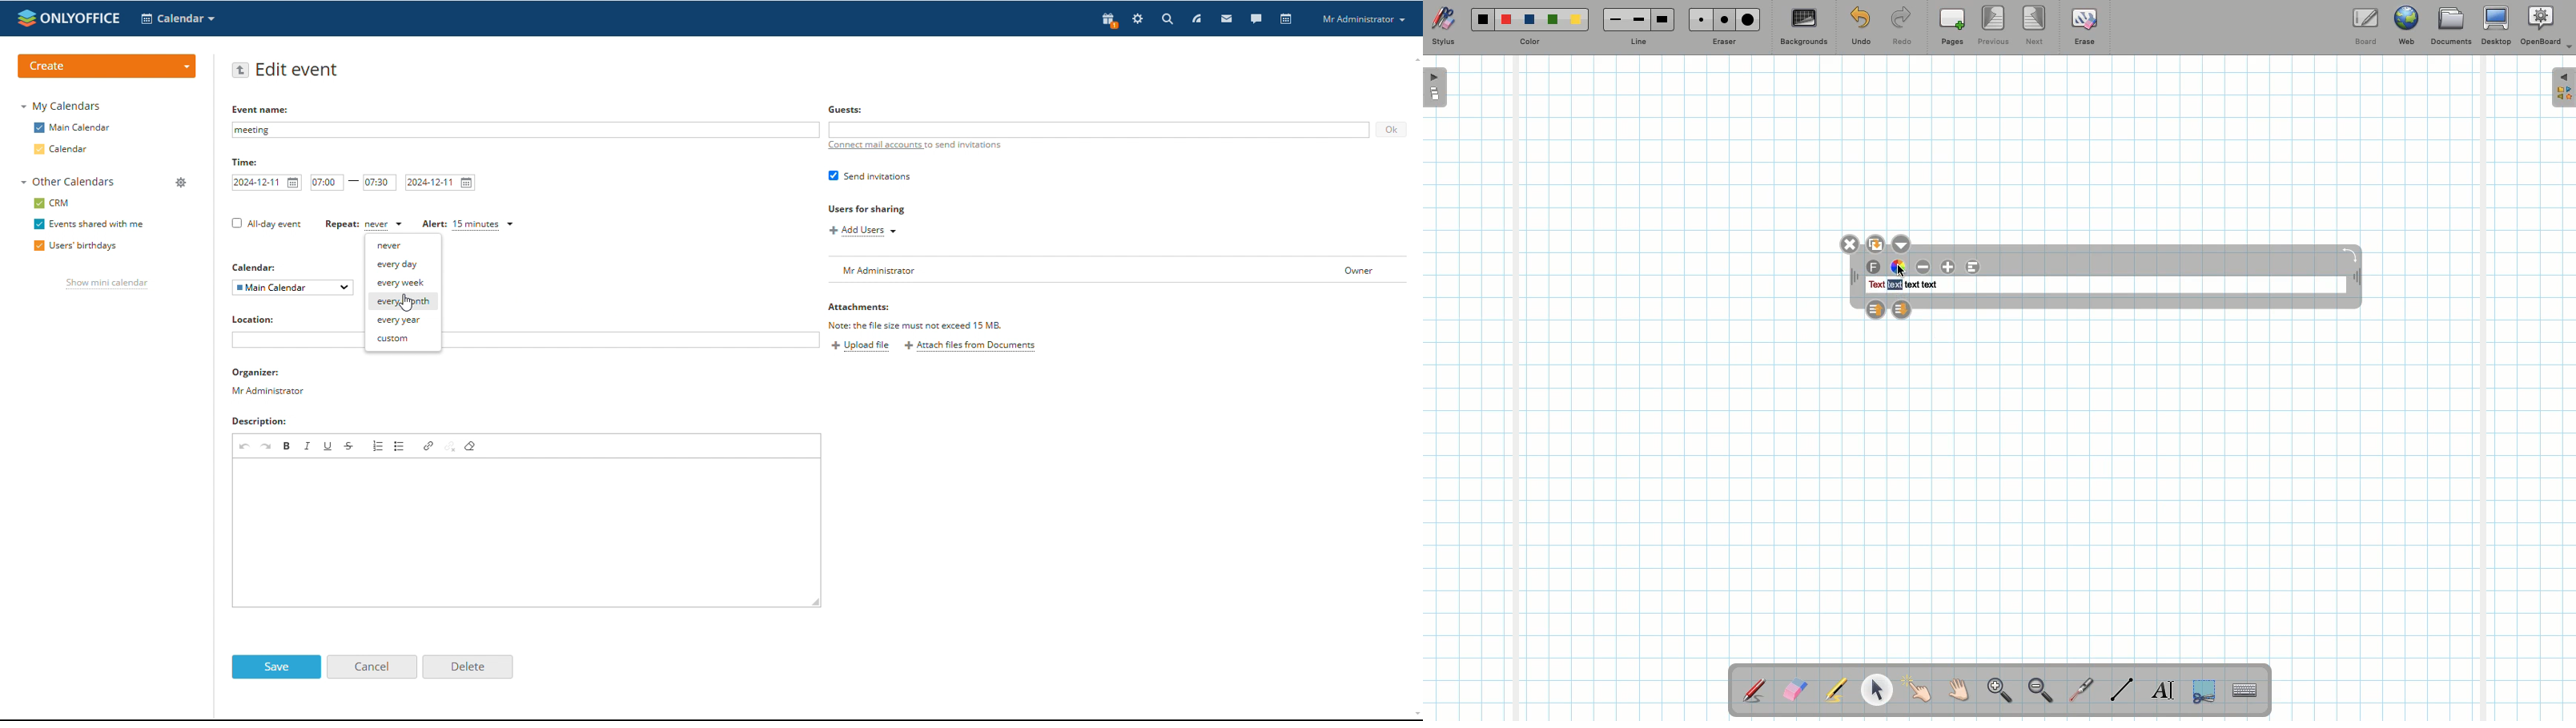 The image size is (2576, 728). Describe the element at coordinates (971, 346) in the screenshot. I see `attach files from documents` at that location.